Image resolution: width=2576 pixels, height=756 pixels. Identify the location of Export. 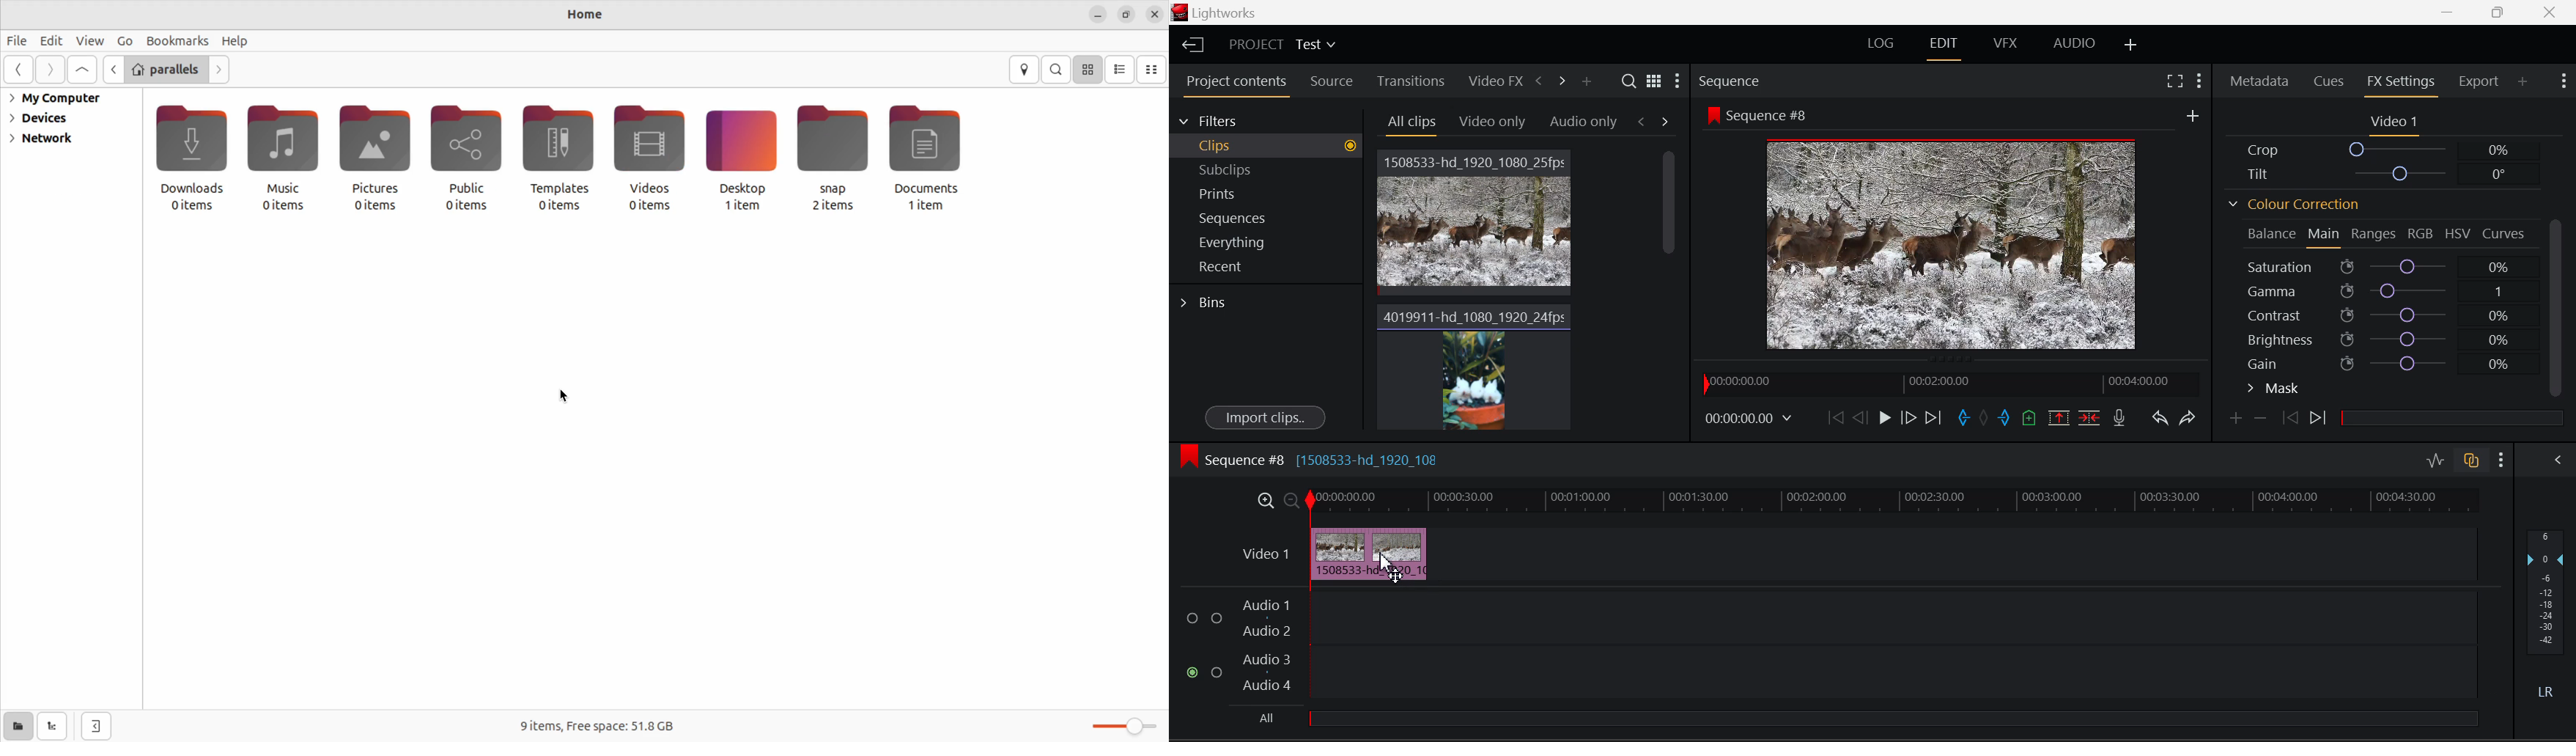
(2479, 83).